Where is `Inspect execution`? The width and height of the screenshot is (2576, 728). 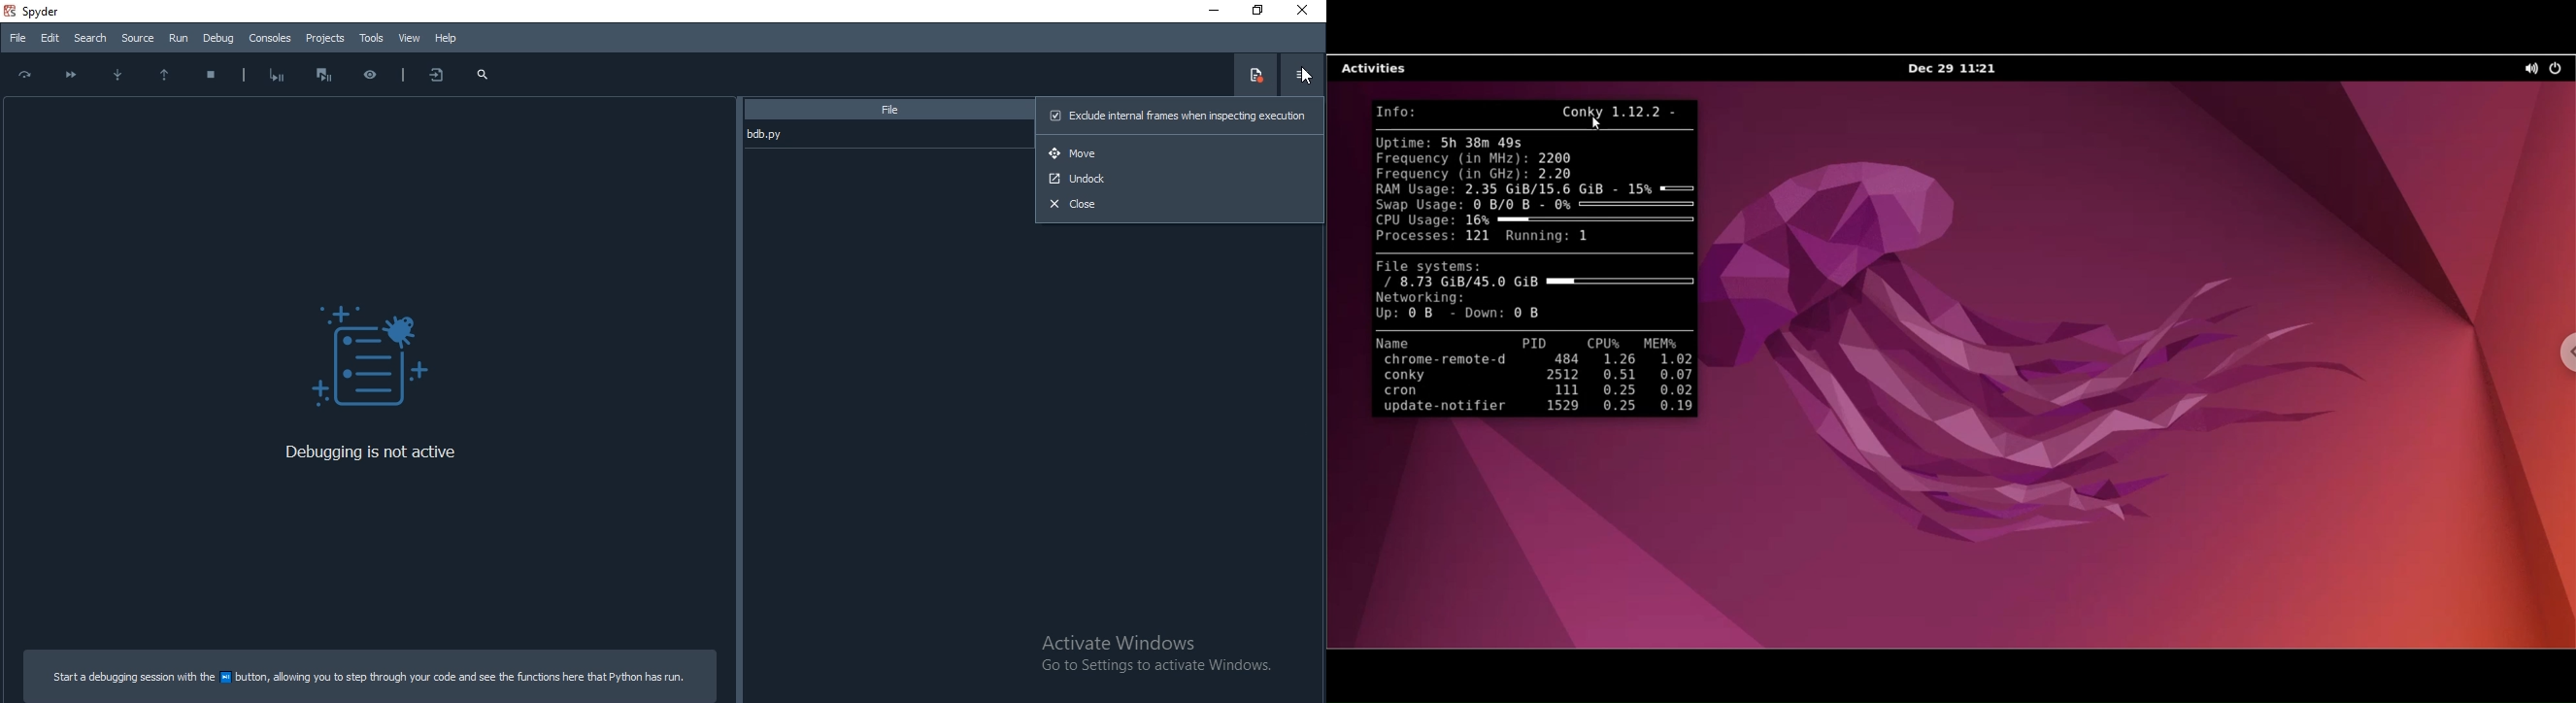
Inspect execution is located at coordinates (369, 75).